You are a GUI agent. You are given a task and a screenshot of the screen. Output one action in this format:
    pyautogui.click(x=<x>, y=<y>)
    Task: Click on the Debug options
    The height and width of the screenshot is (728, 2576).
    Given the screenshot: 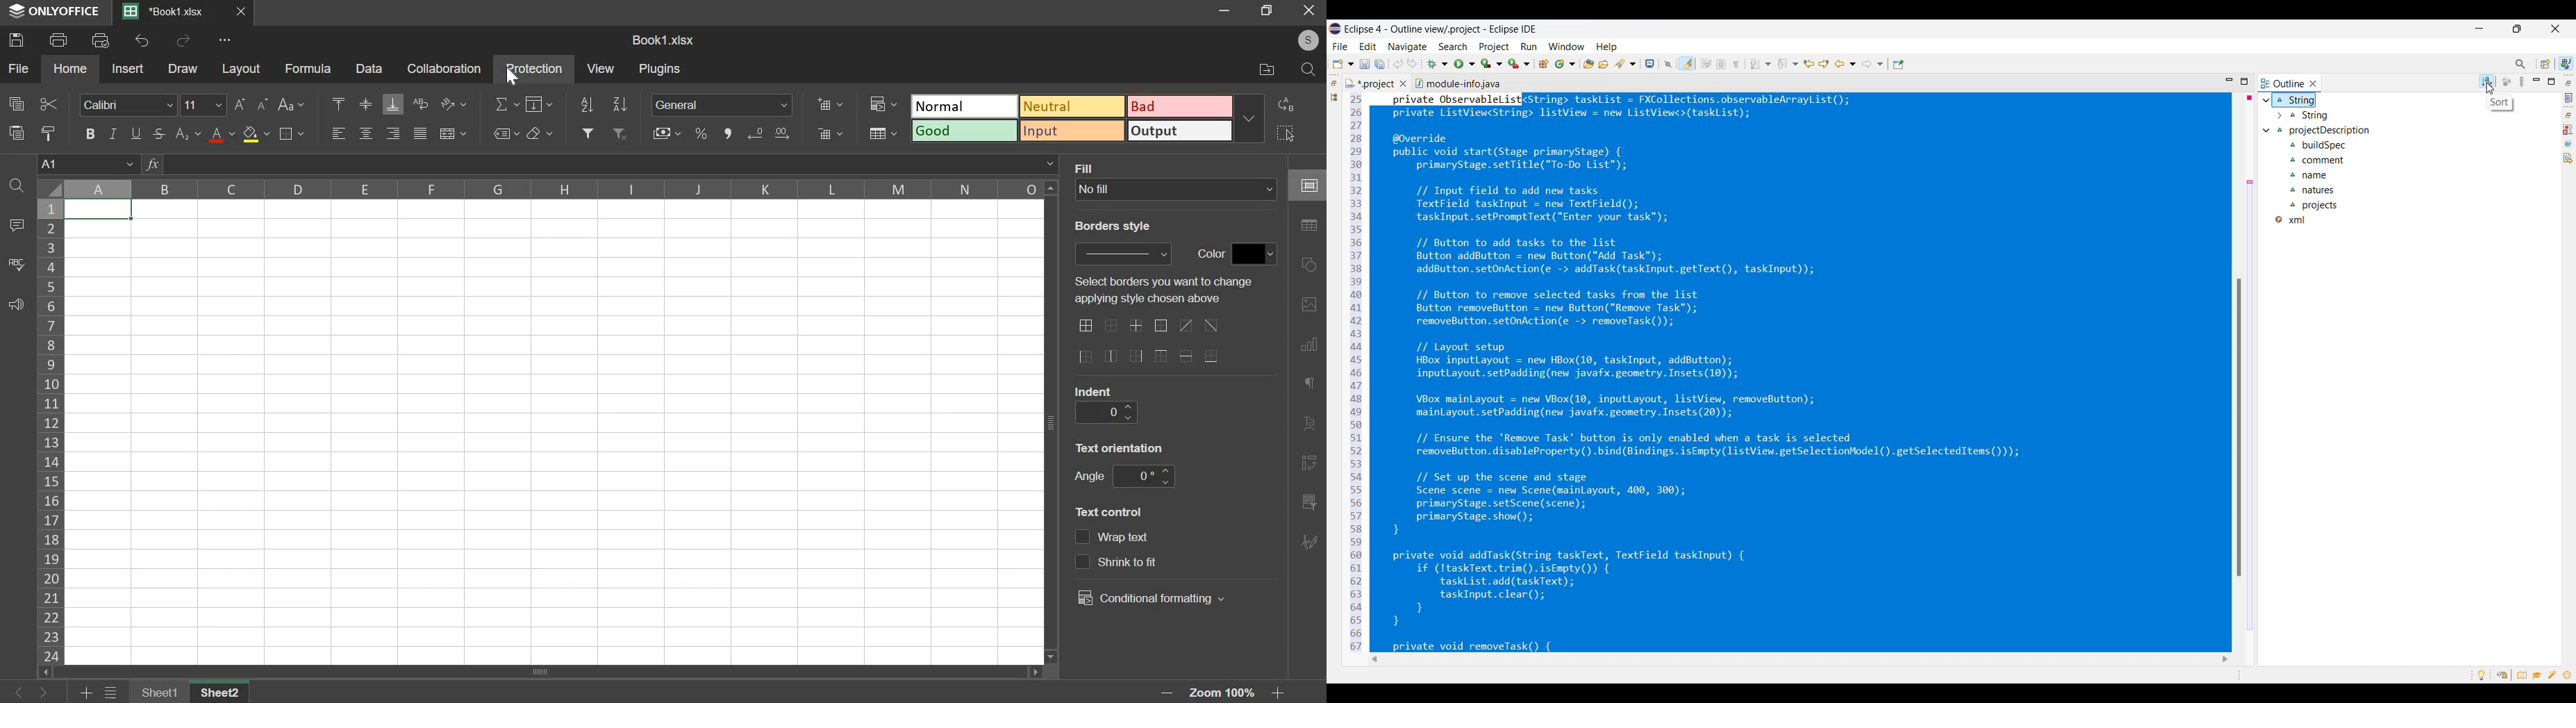 What is the action you would take?
    pyautogui.click(x=1437, y=64)
    